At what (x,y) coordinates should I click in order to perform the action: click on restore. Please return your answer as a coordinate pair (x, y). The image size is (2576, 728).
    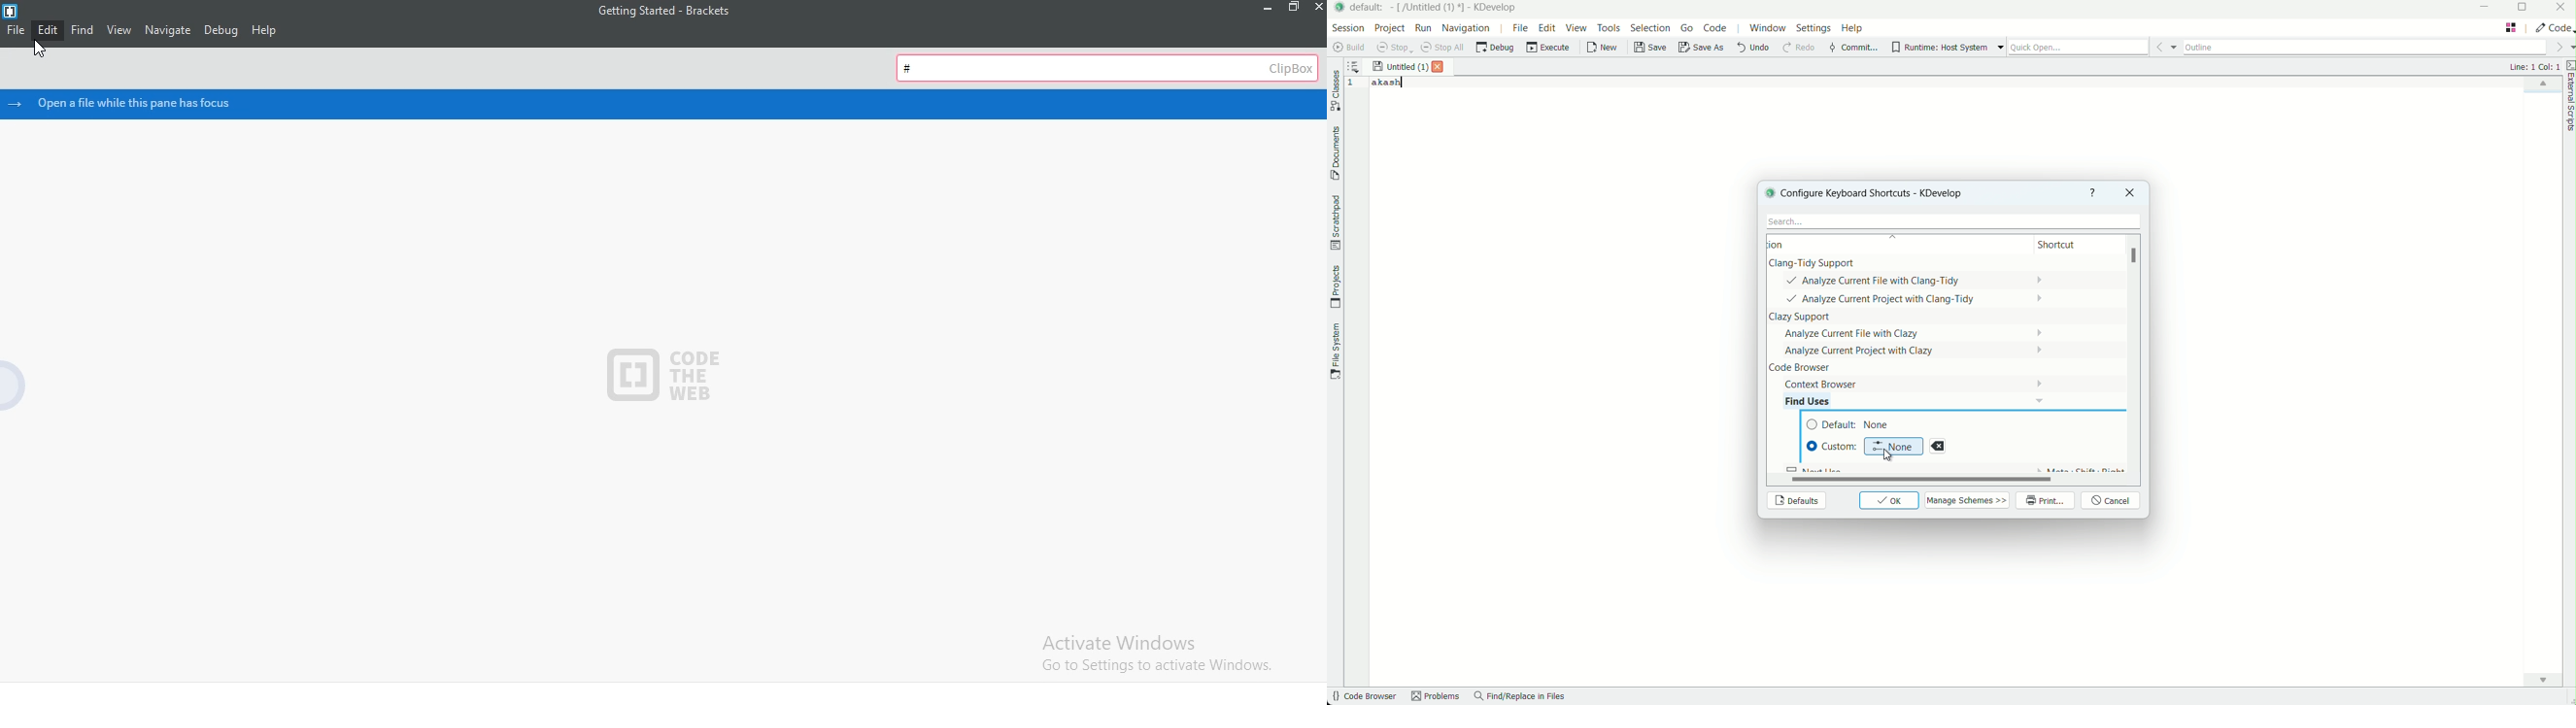
    Looking at the image, I should click on (1292, 9).